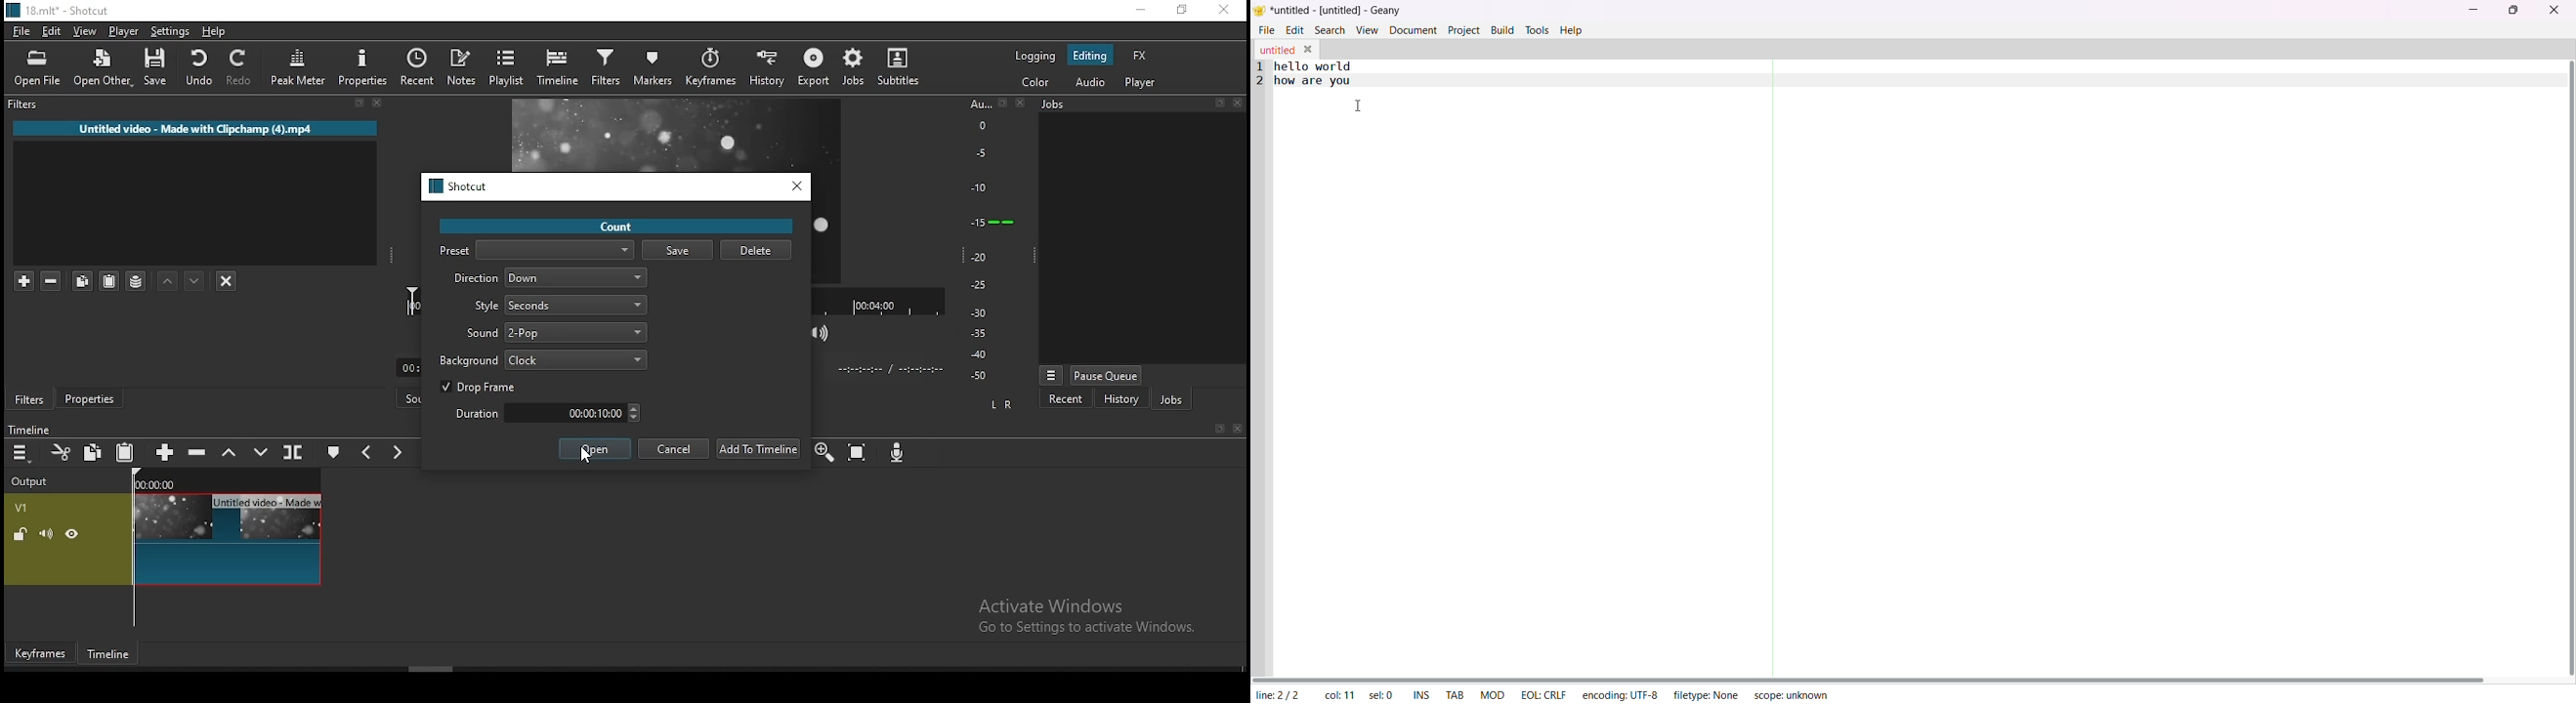 This screenshot has width=2576, height=728. Describe the element at coordinates (198, 454) in the screenshot. I see `ripple delete` at that location.